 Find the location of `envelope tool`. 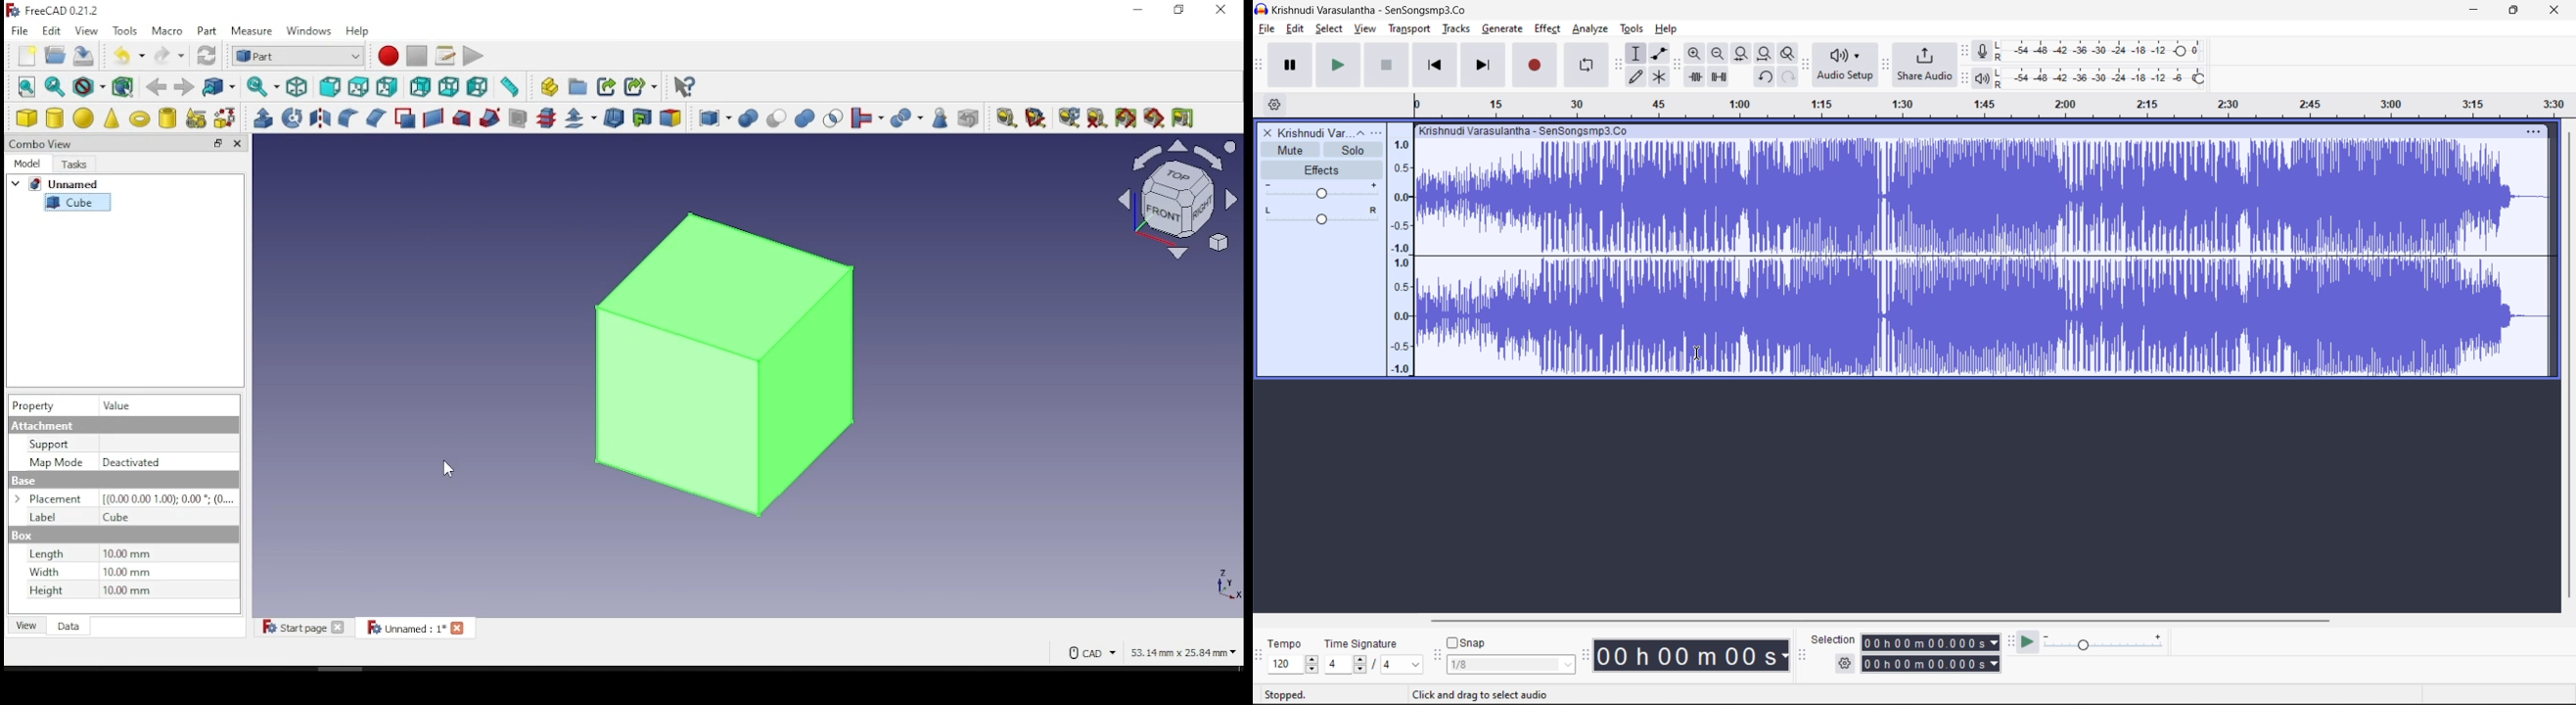

envelope tool is located at coordinates (1662, 53).